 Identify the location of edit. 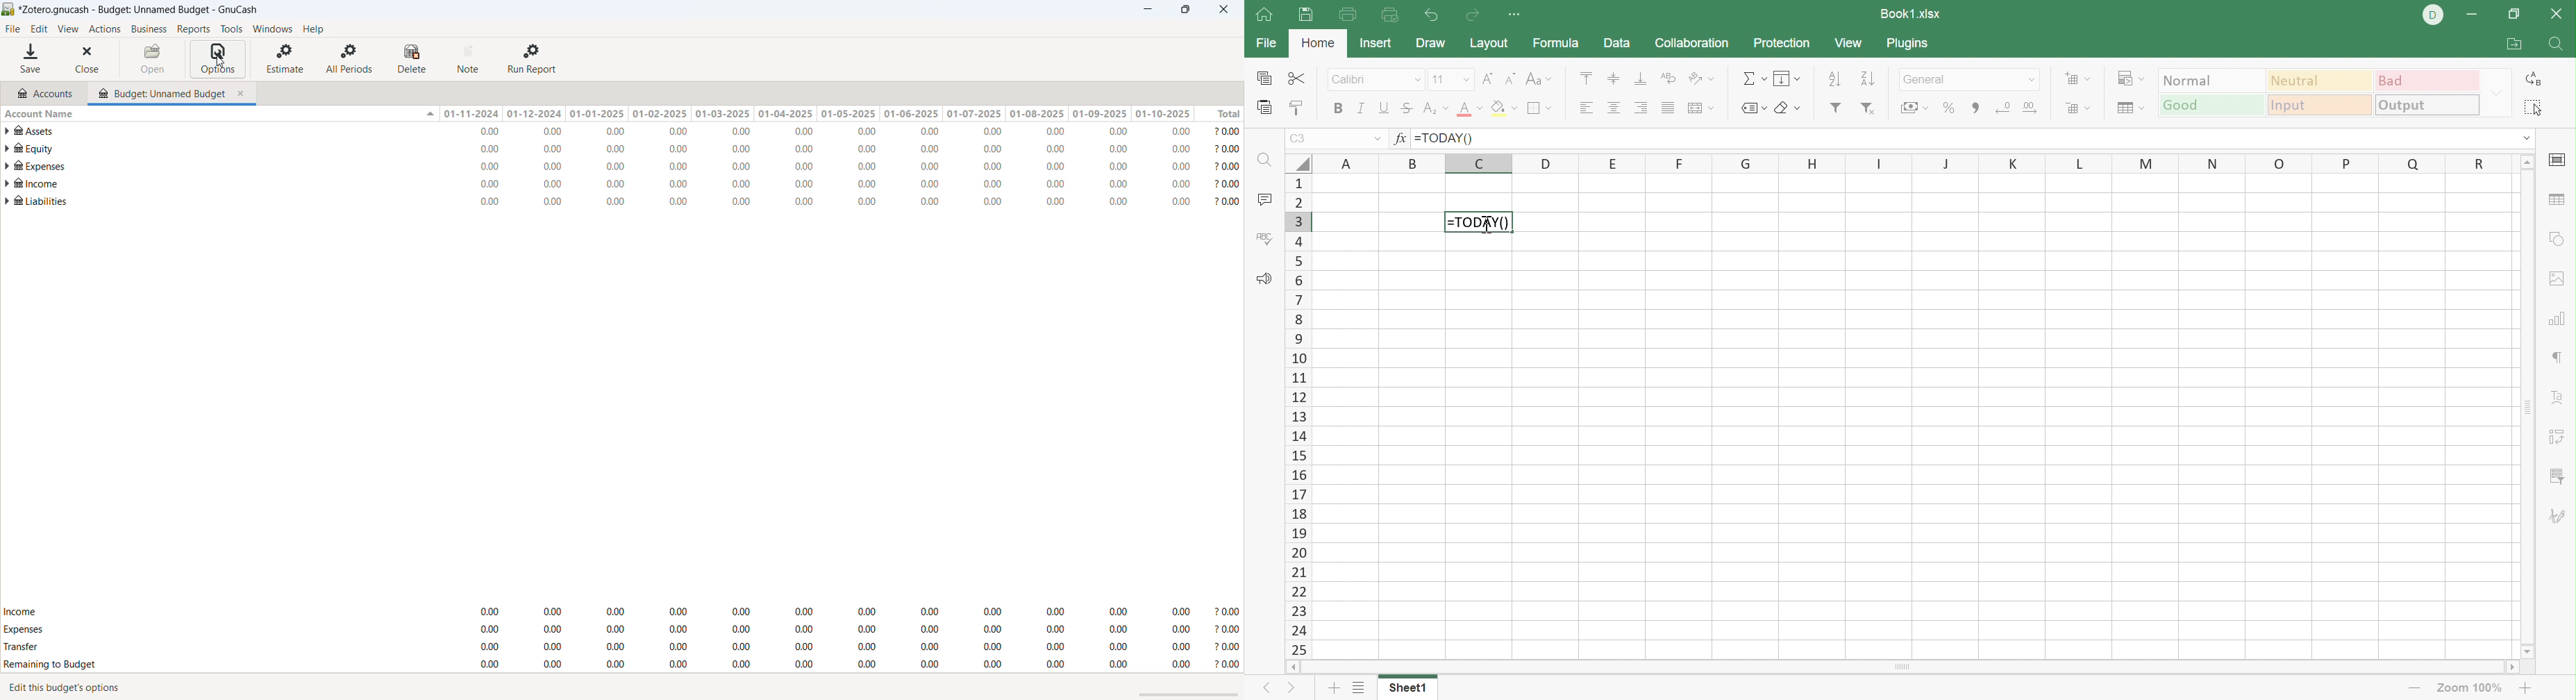
(40, 29).